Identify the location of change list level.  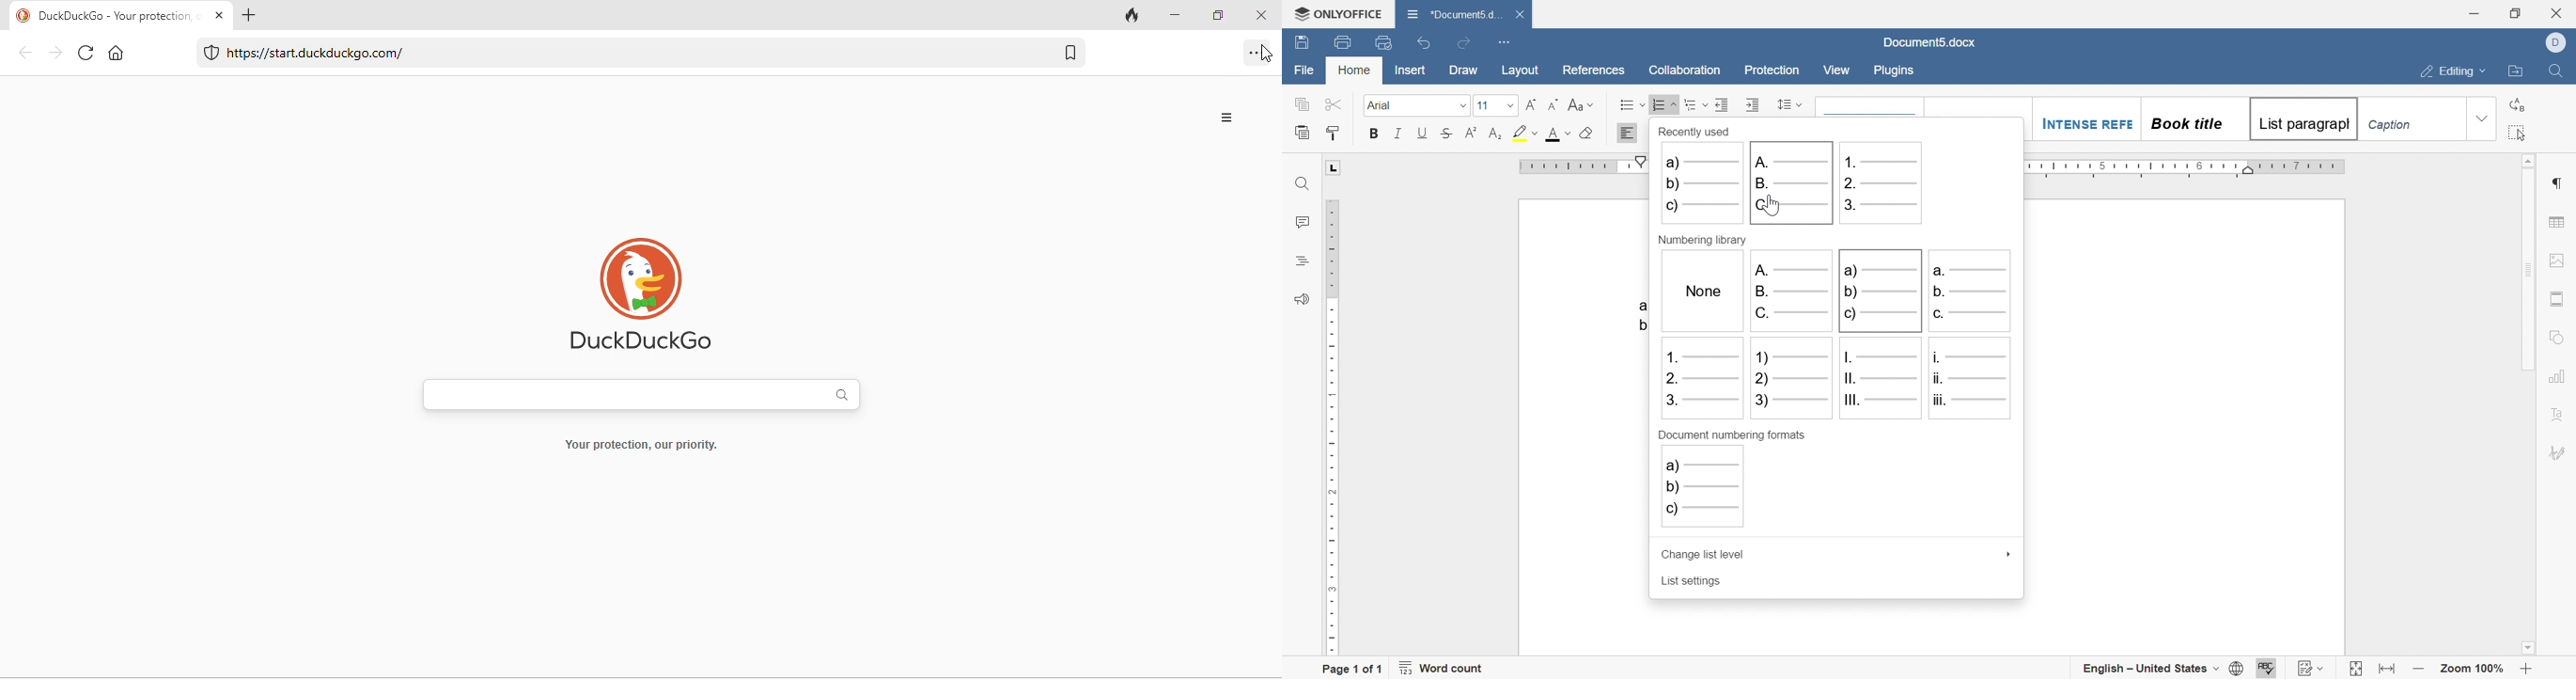
(1707, 556).